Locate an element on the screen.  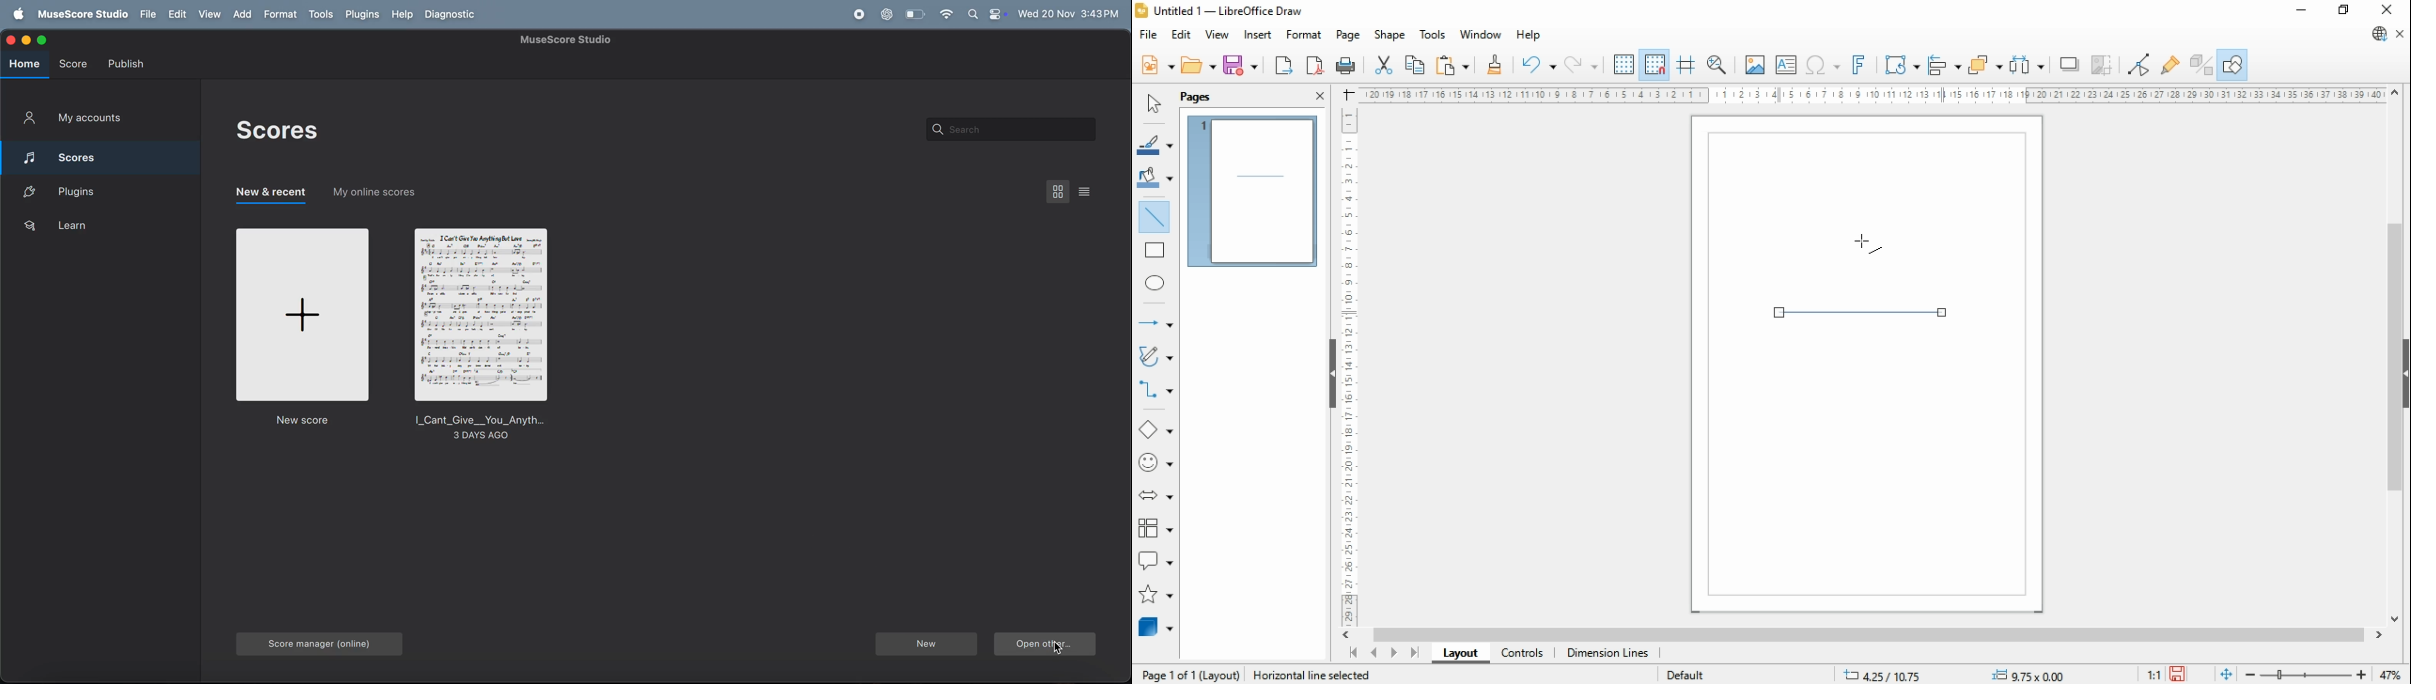
home is located at coordinates (23, 65).